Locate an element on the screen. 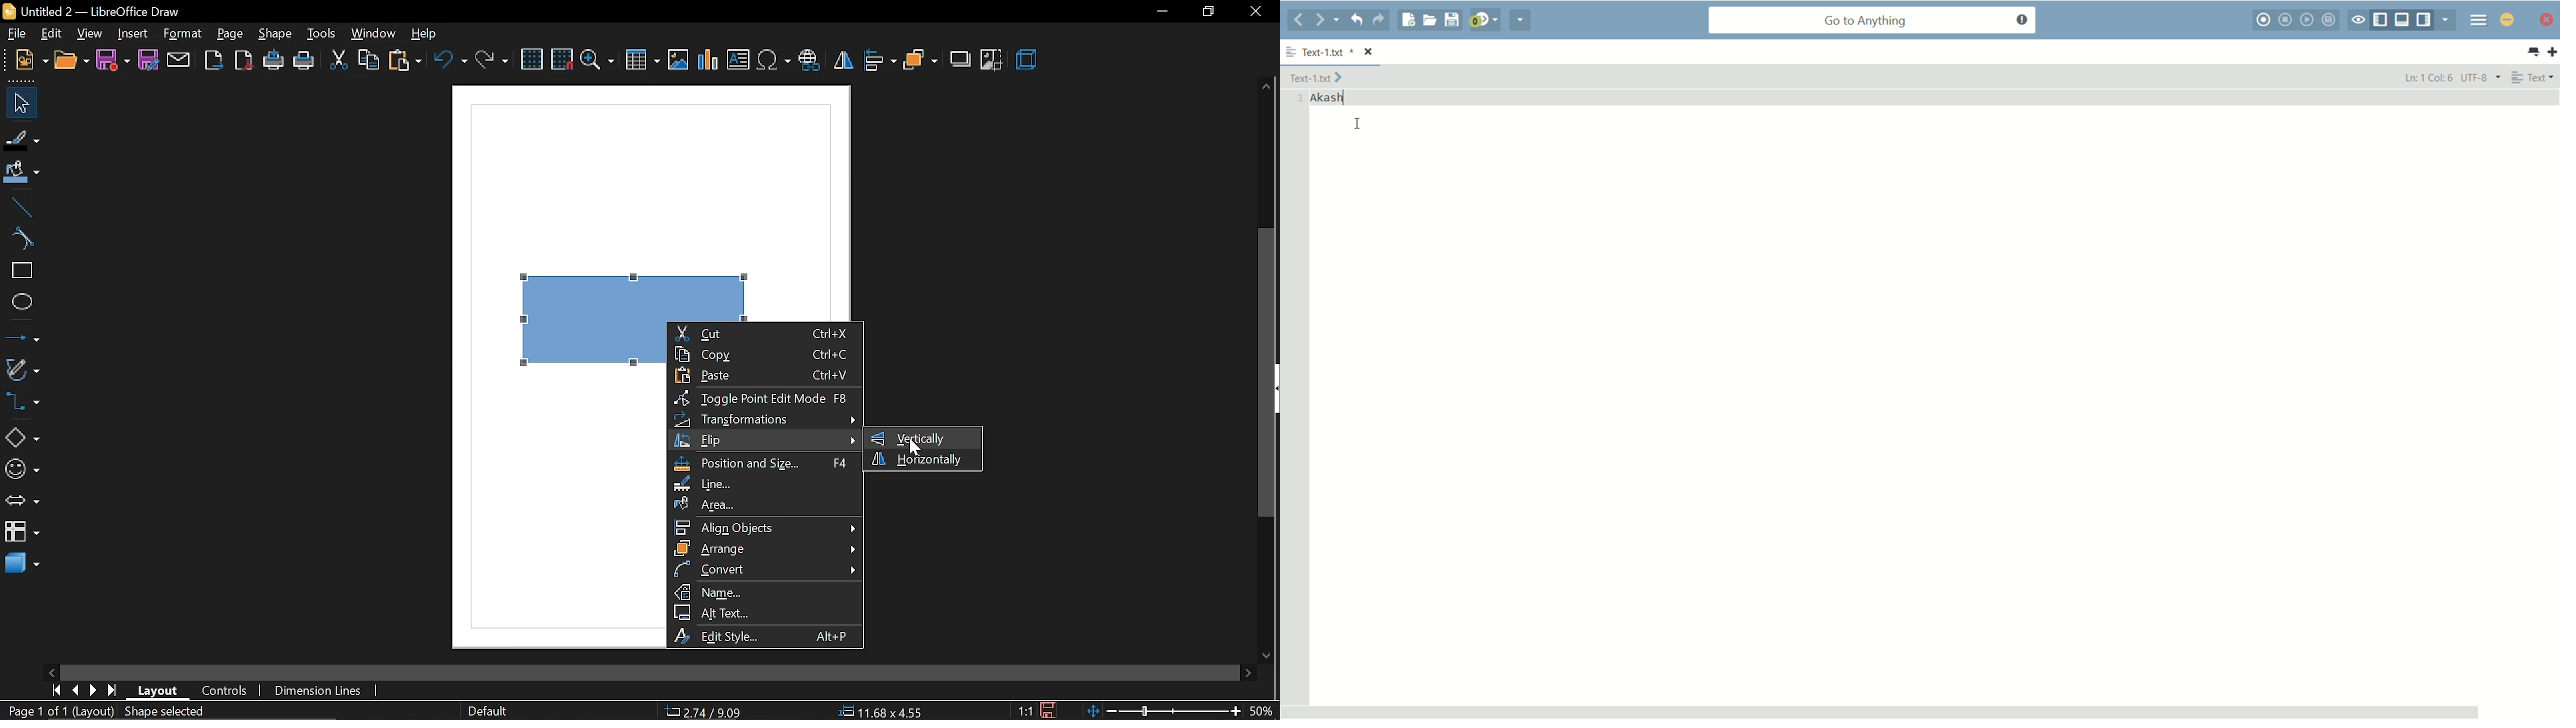 Image resolution: width=2576 pixels, height=728 pixels. save macro to toolbox is located at coordinates (2330, 20).